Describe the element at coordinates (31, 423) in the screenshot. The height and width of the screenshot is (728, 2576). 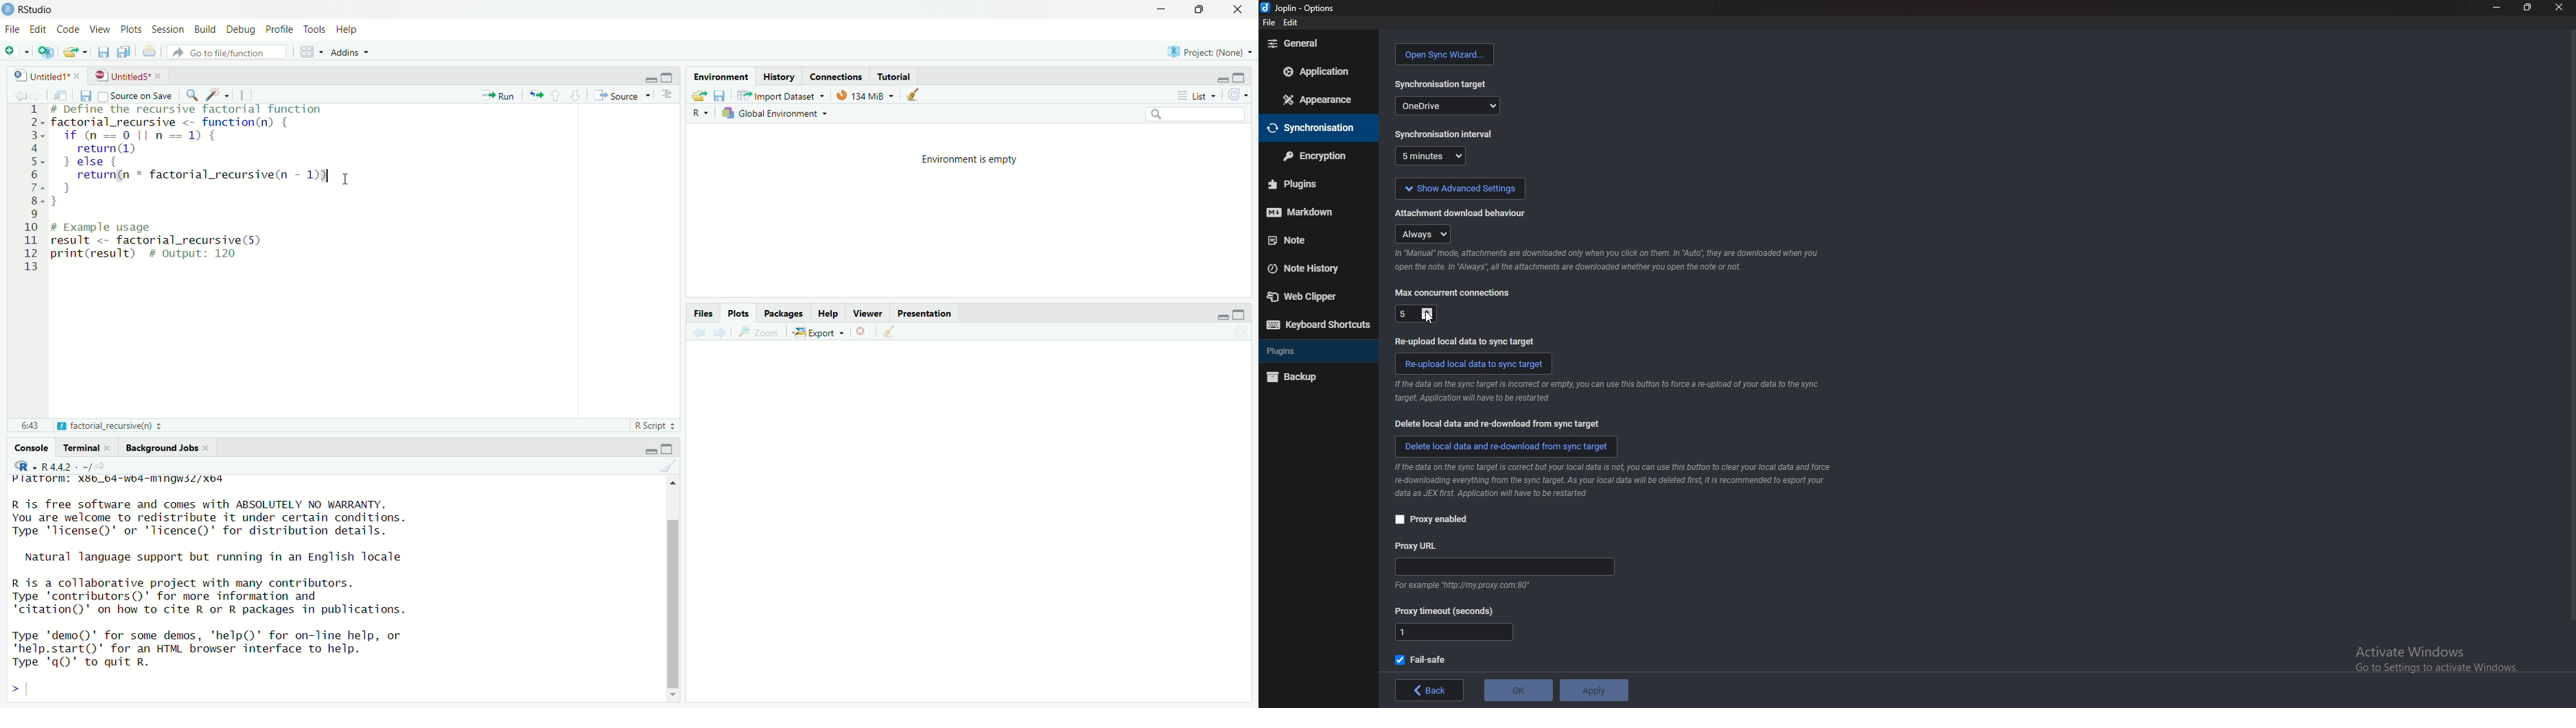
I see `13:1` at that location.